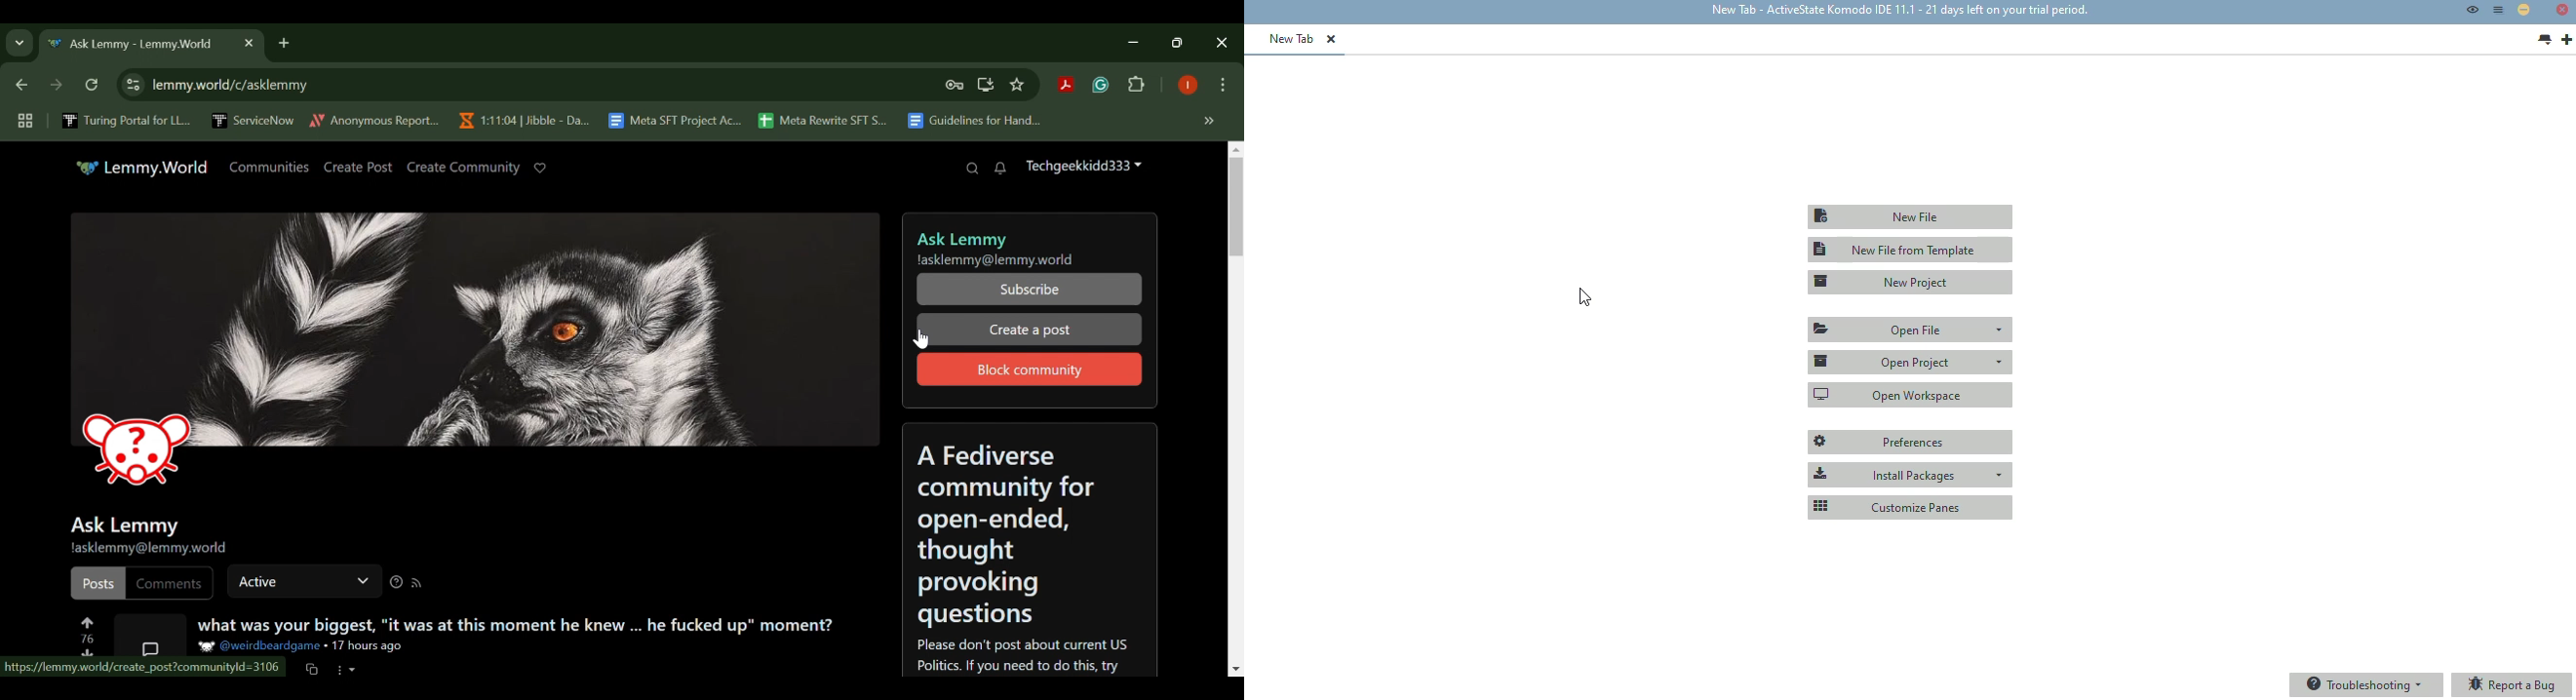 The image size is (2576, 700). What do you see at coordinates (2544, 40) in the screenshot?
I see `list all tabs` at bounding box center [2544, 40].